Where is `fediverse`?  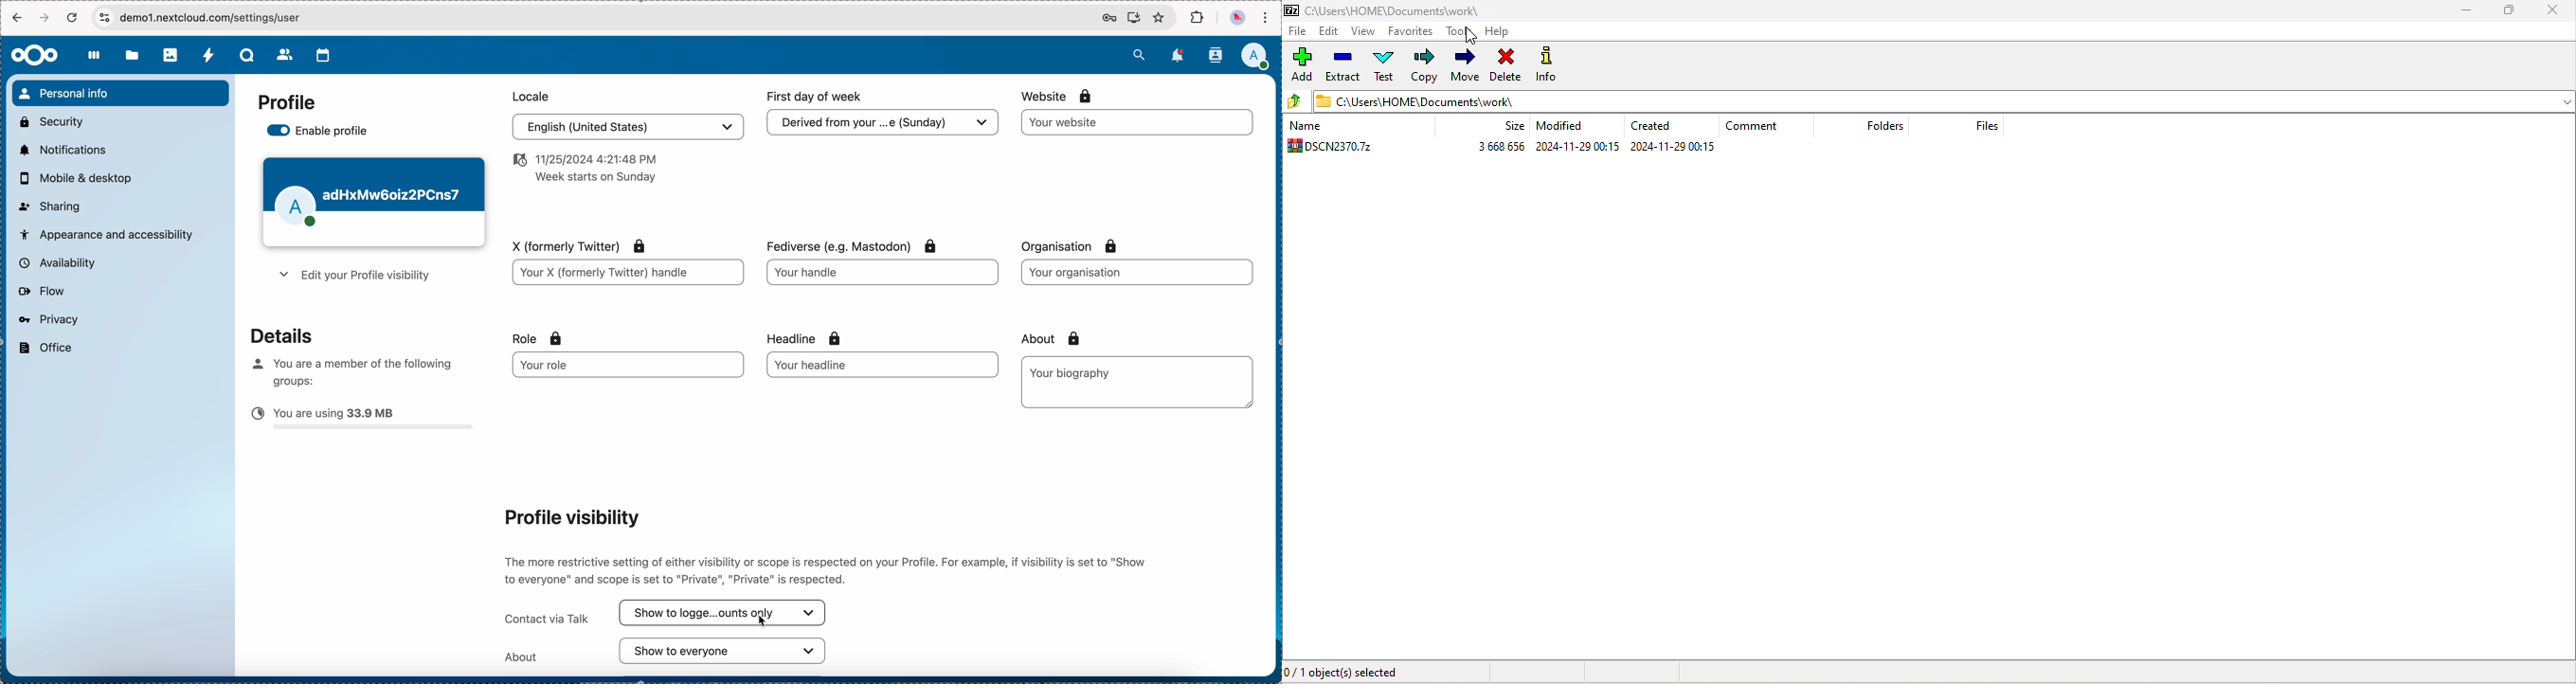 fediverse is located at coordinates (849, 243).